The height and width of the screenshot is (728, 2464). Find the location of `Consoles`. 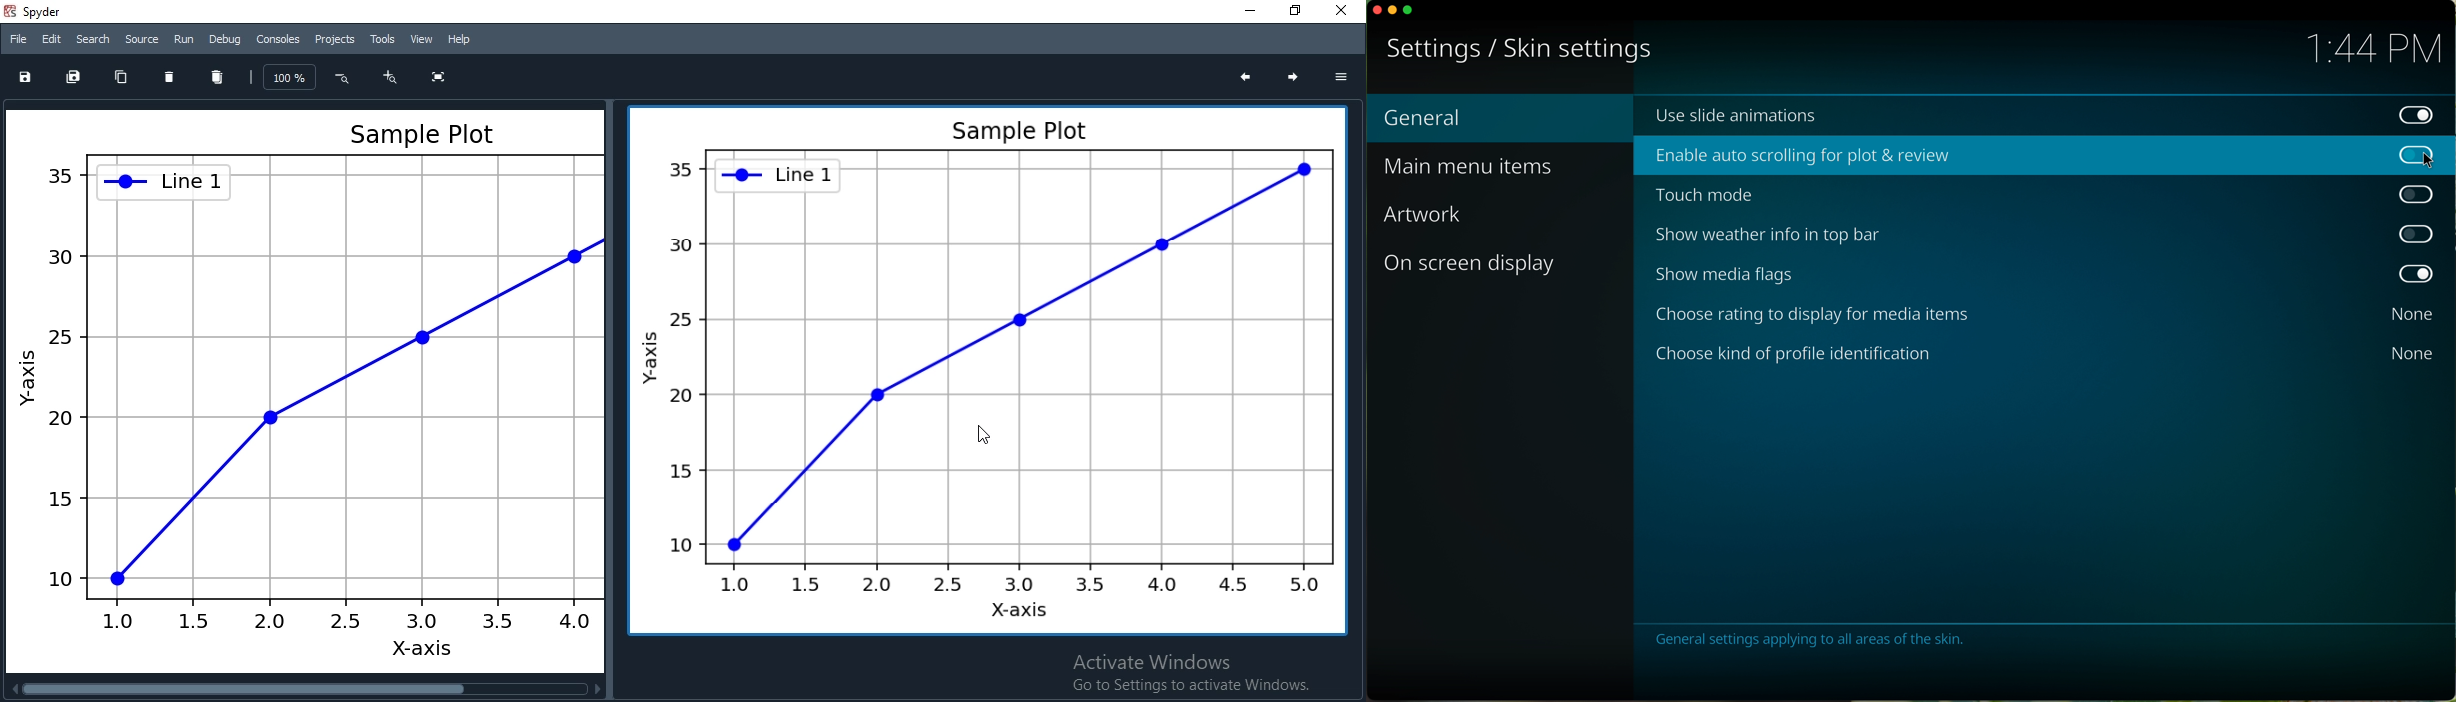

Consoles is located at coordinates (278, 40).